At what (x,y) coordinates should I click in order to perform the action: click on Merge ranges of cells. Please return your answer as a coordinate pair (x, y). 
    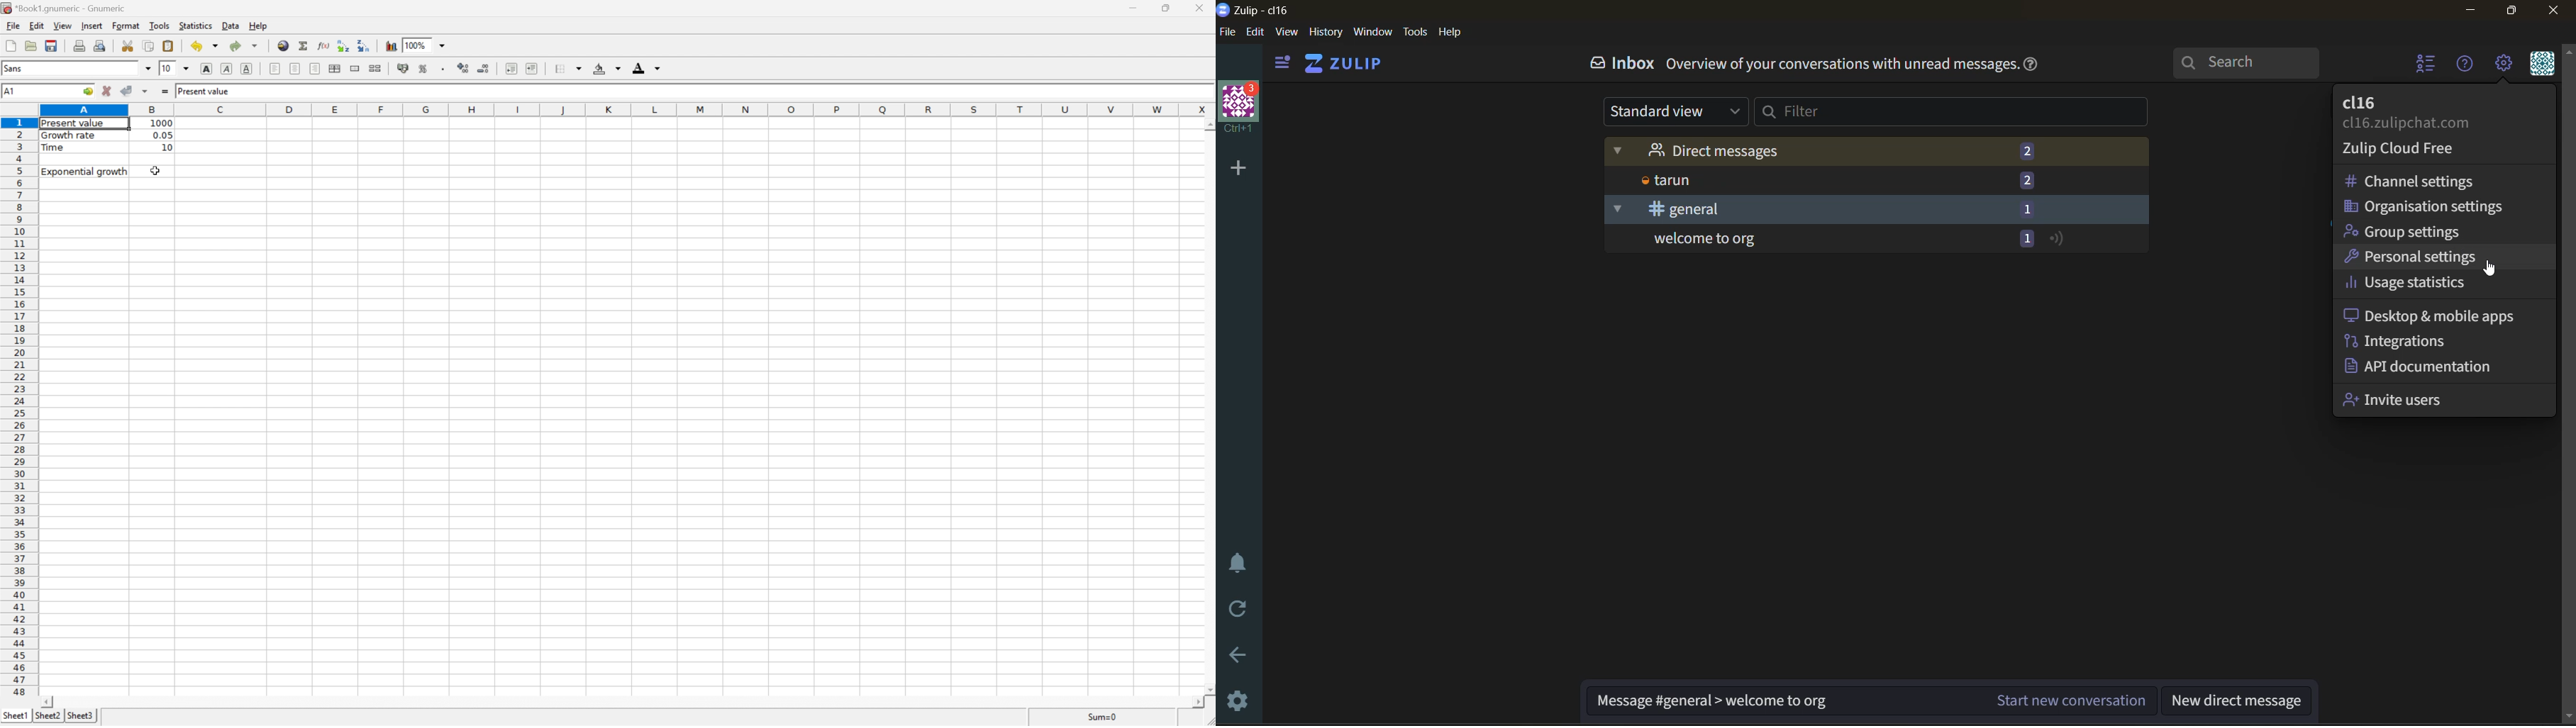
    Looking at the image, I should click on (356, 69).